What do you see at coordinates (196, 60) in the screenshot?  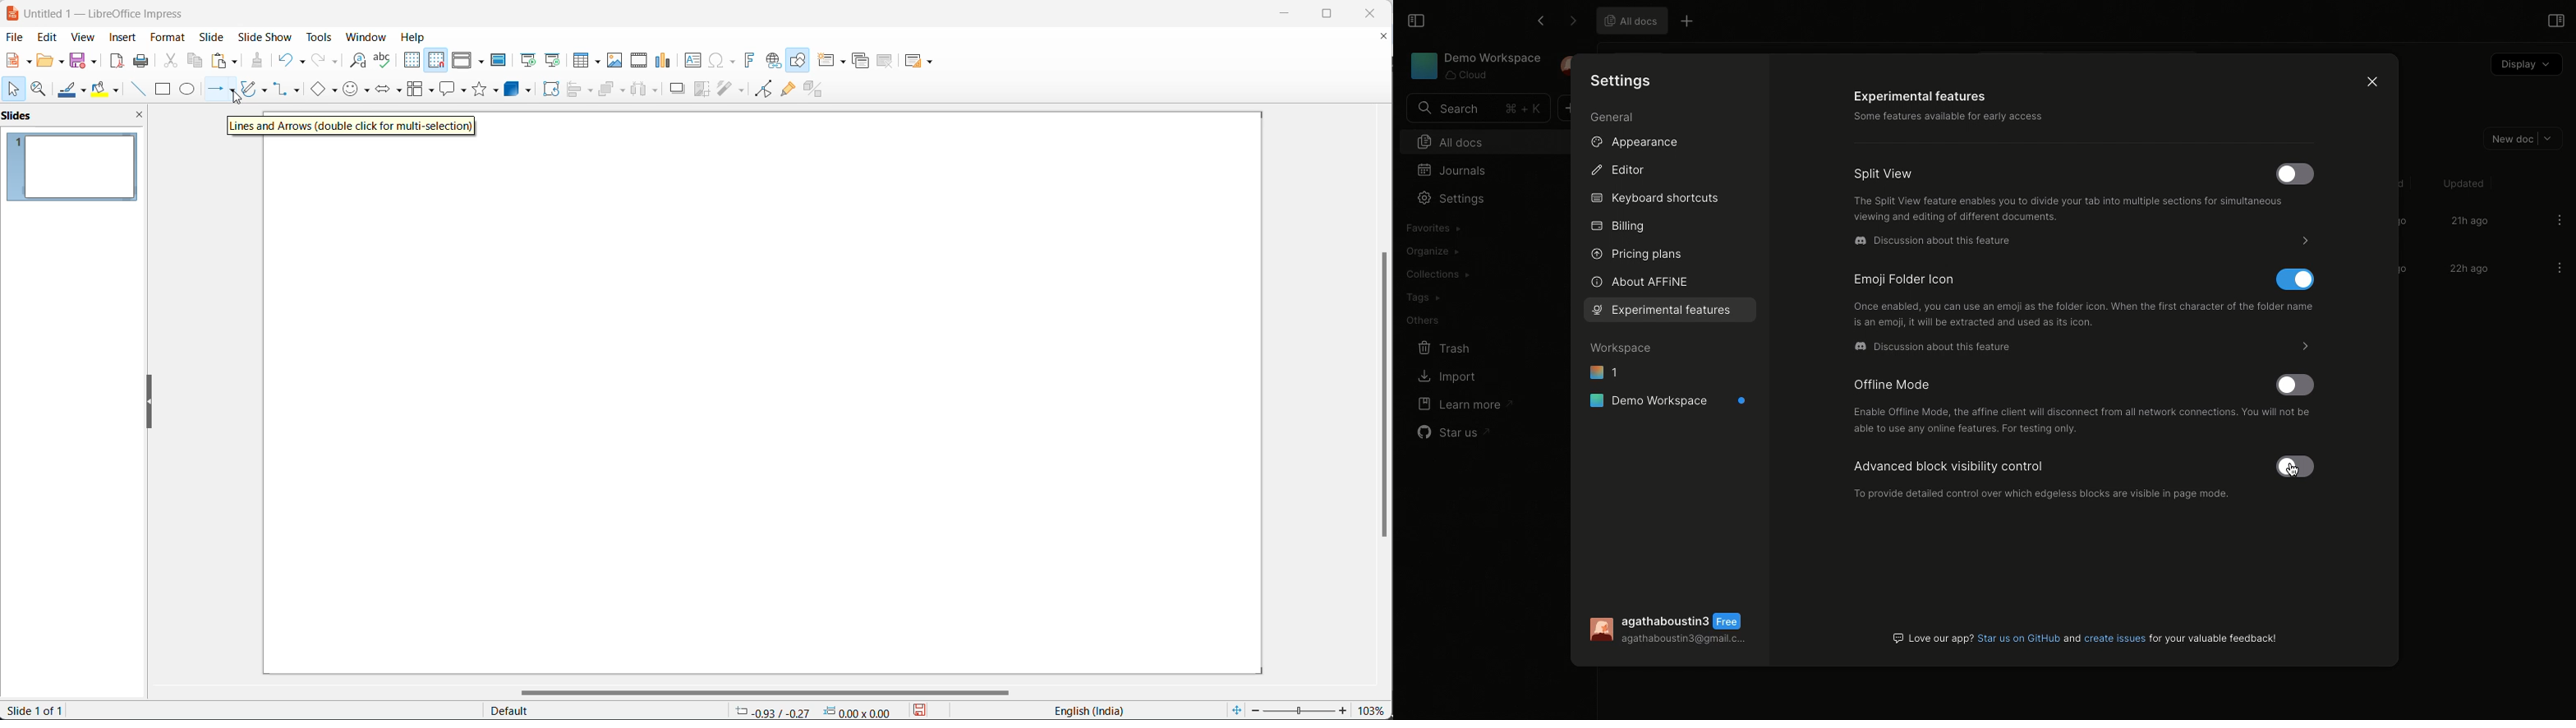 I see `copy` at bounding box center [196, 60].